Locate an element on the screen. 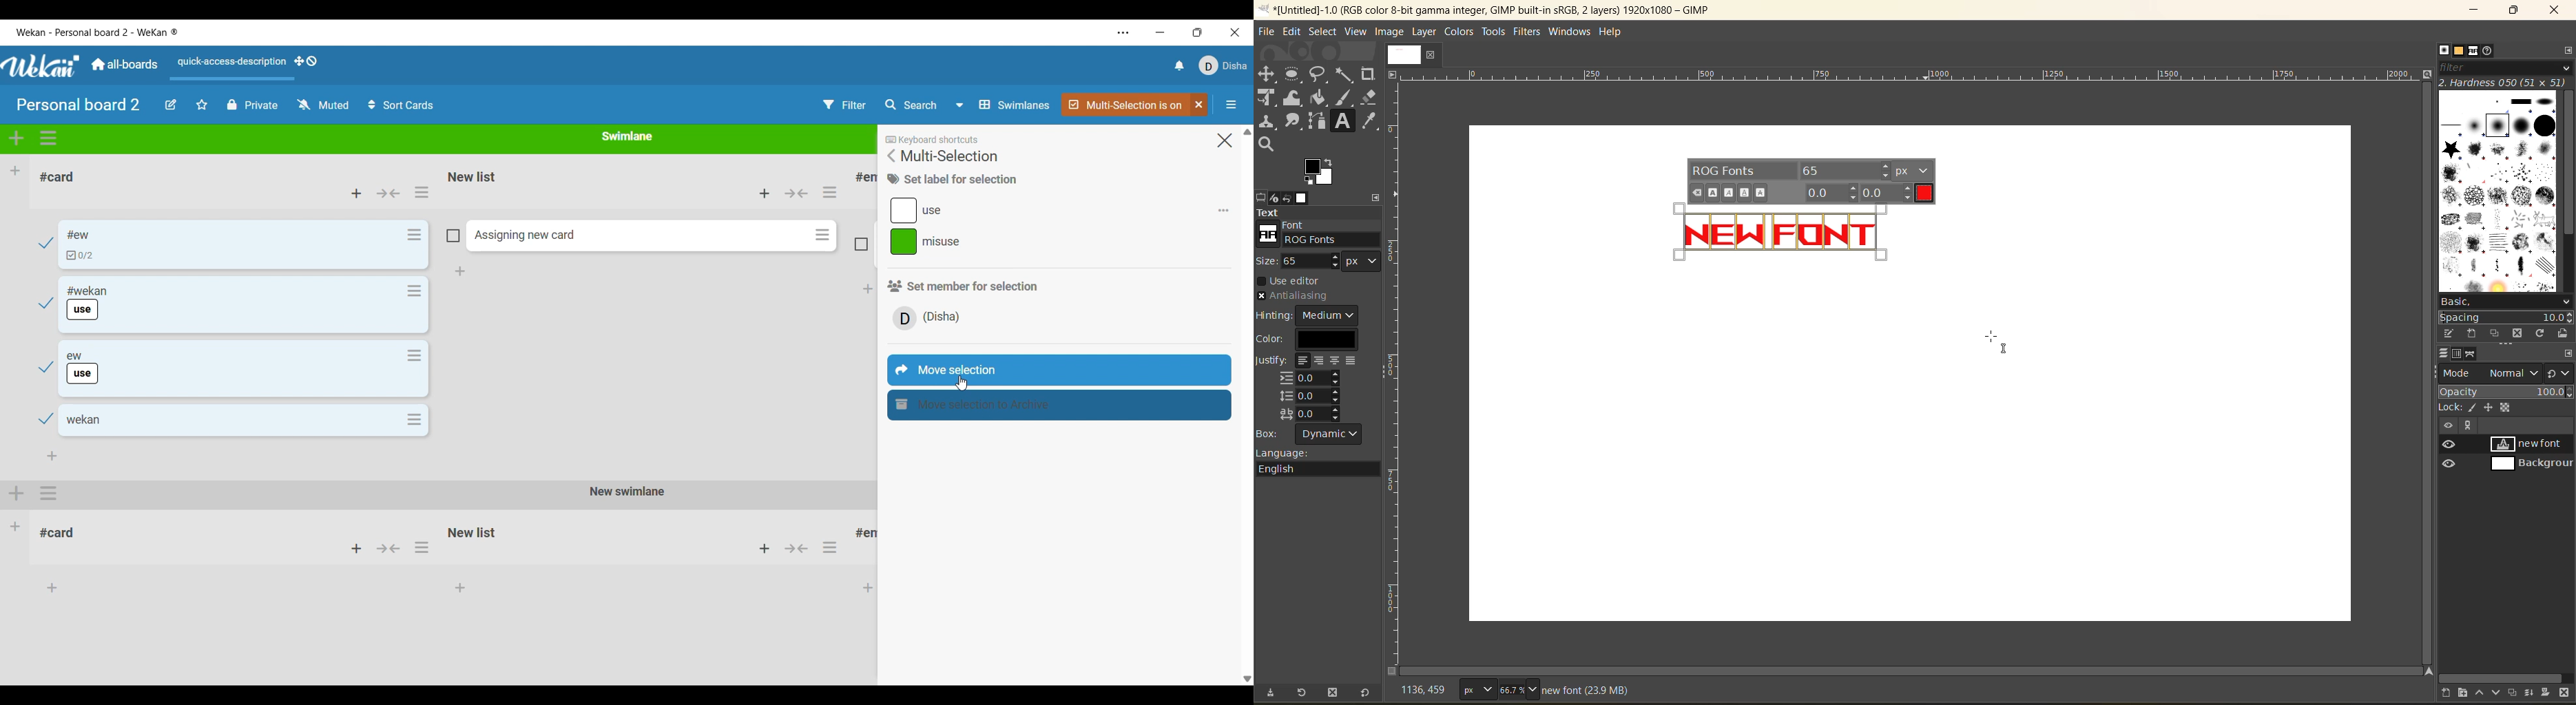 The image size is (2576, 728). reset is located at coordinates (1369, 691).